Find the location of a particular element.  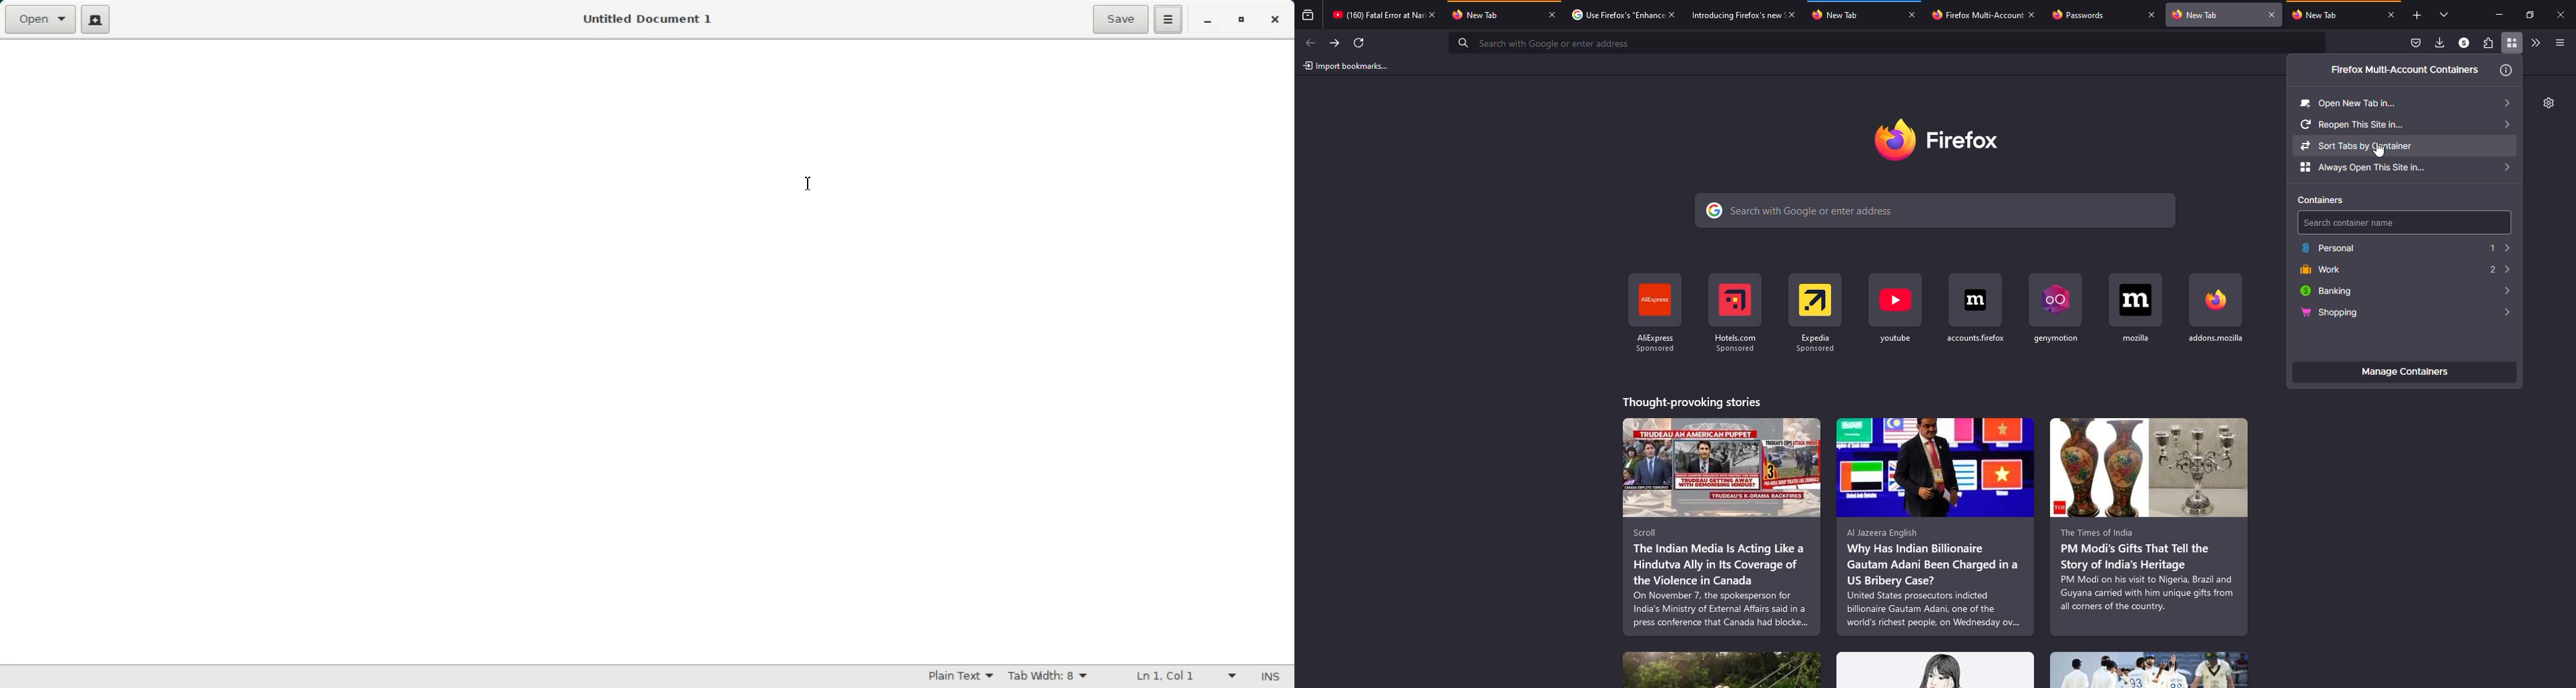

 is located at coordinates (2150, 525).